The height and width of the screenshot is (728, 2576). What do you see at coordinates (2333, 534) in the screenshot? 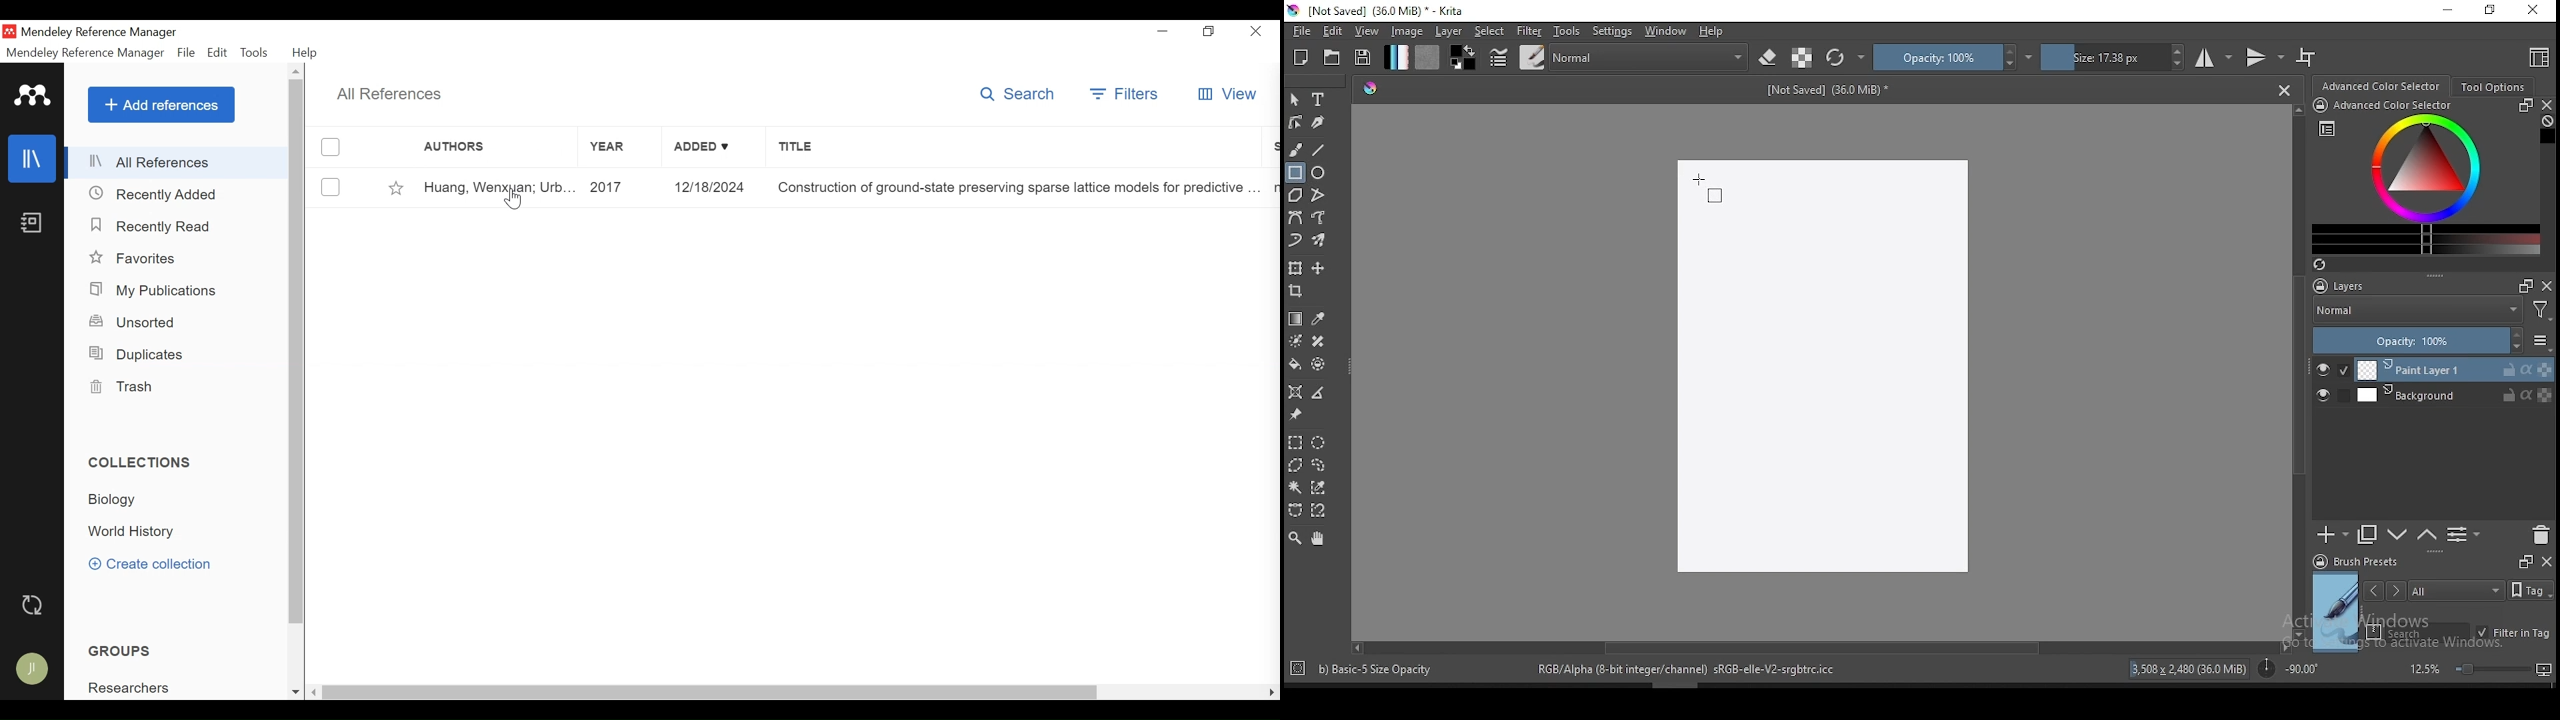
I see `new layer` at bounding box center [2333, 534].